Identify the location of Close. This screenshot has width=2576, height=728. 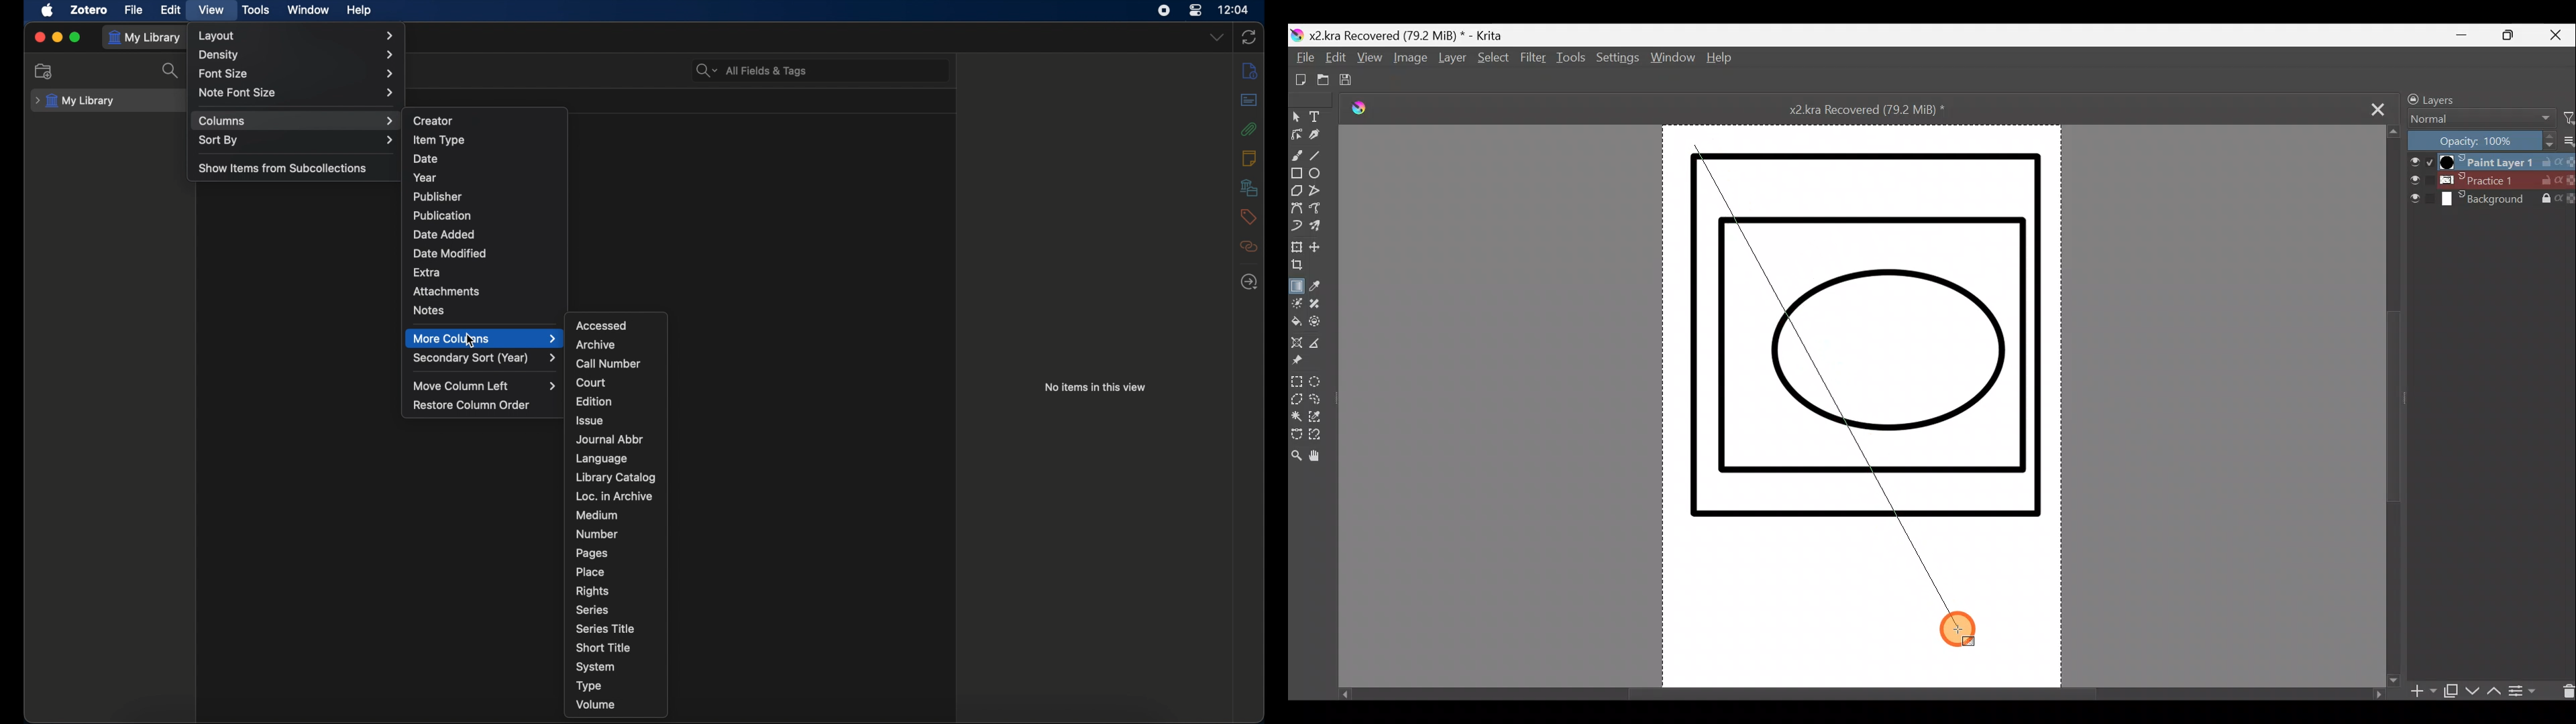
(2559, 34).